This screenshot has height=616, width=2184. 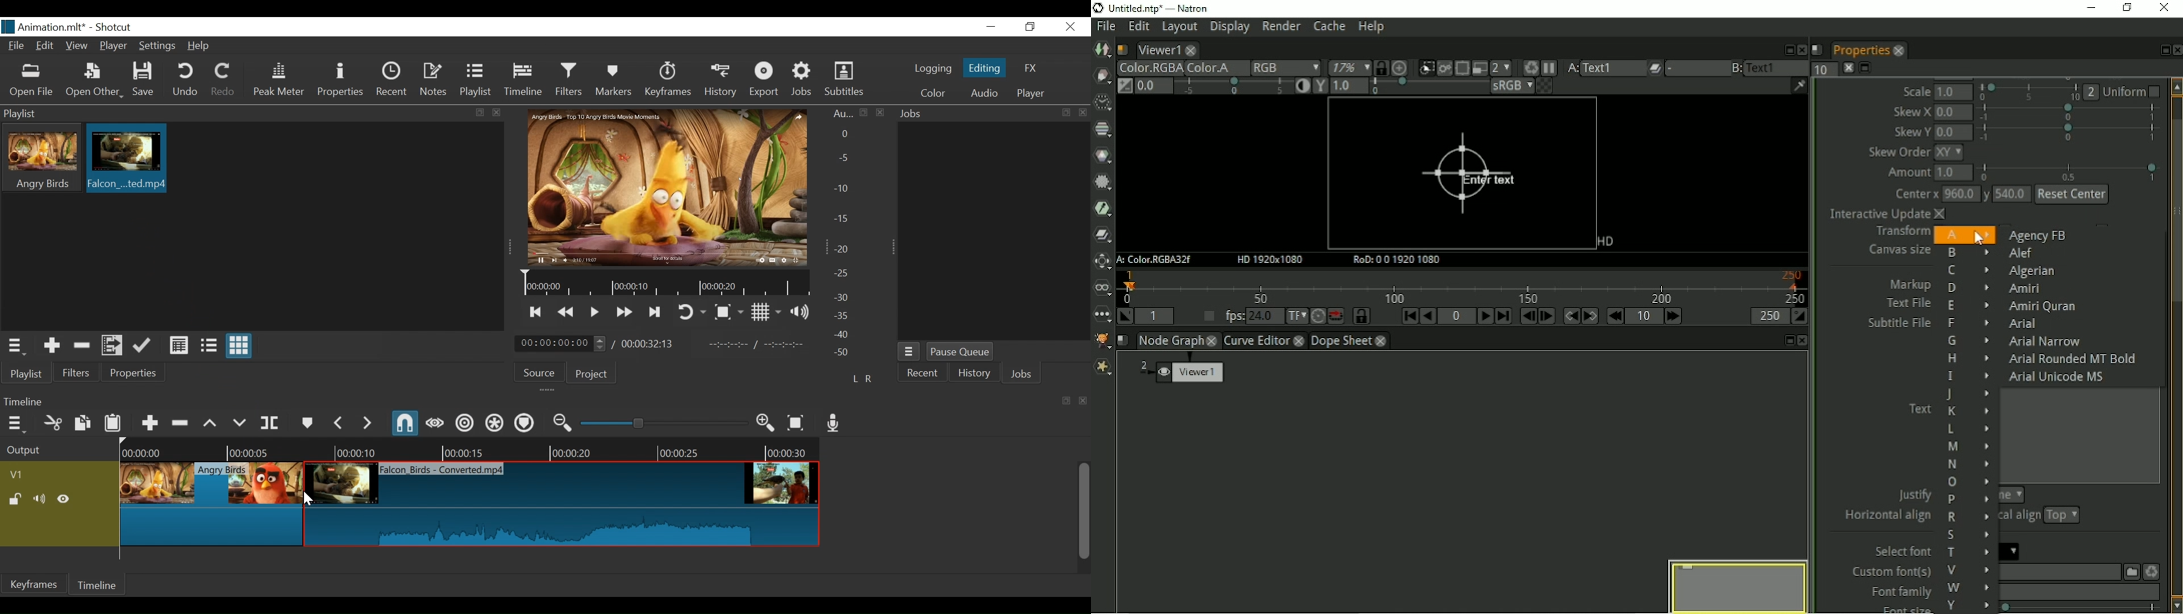 I want to click on Custom, so click(x=2129, y=571).